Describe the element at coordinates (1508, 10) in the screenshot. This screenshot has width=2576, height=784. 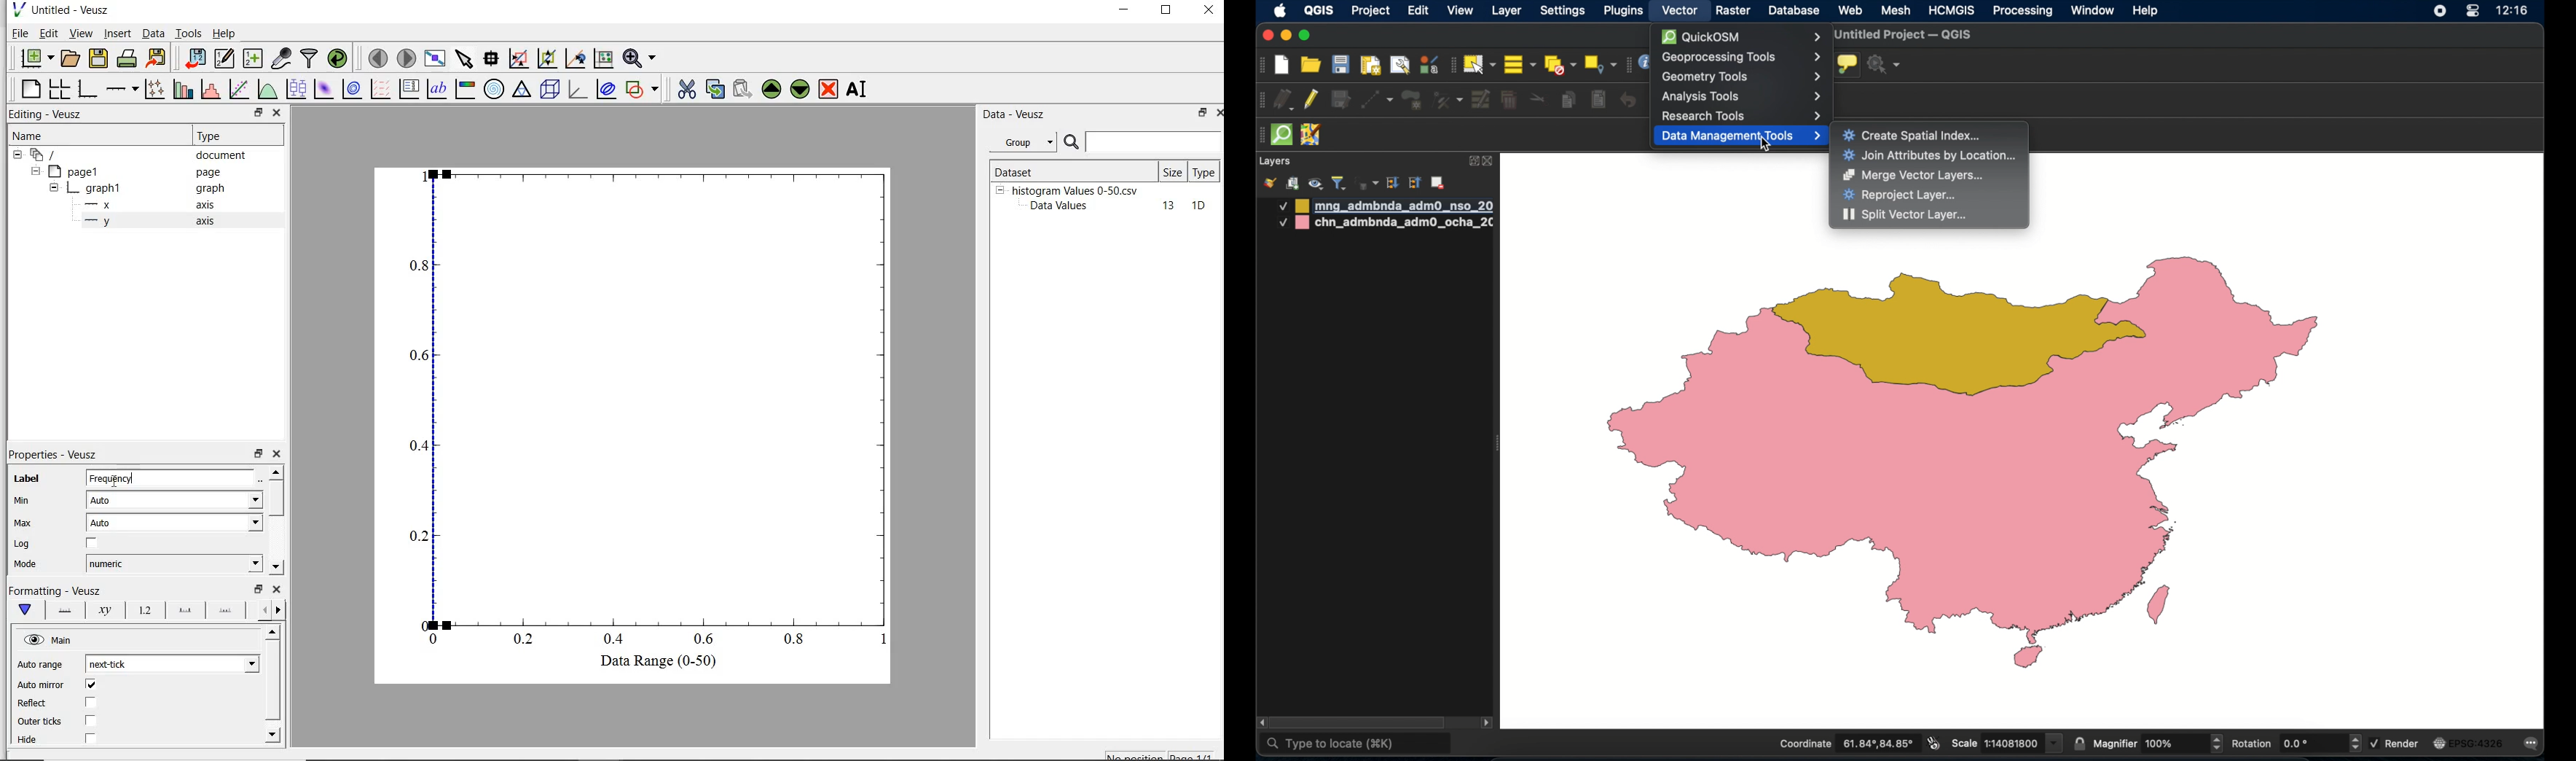
I see `layer` at that location.